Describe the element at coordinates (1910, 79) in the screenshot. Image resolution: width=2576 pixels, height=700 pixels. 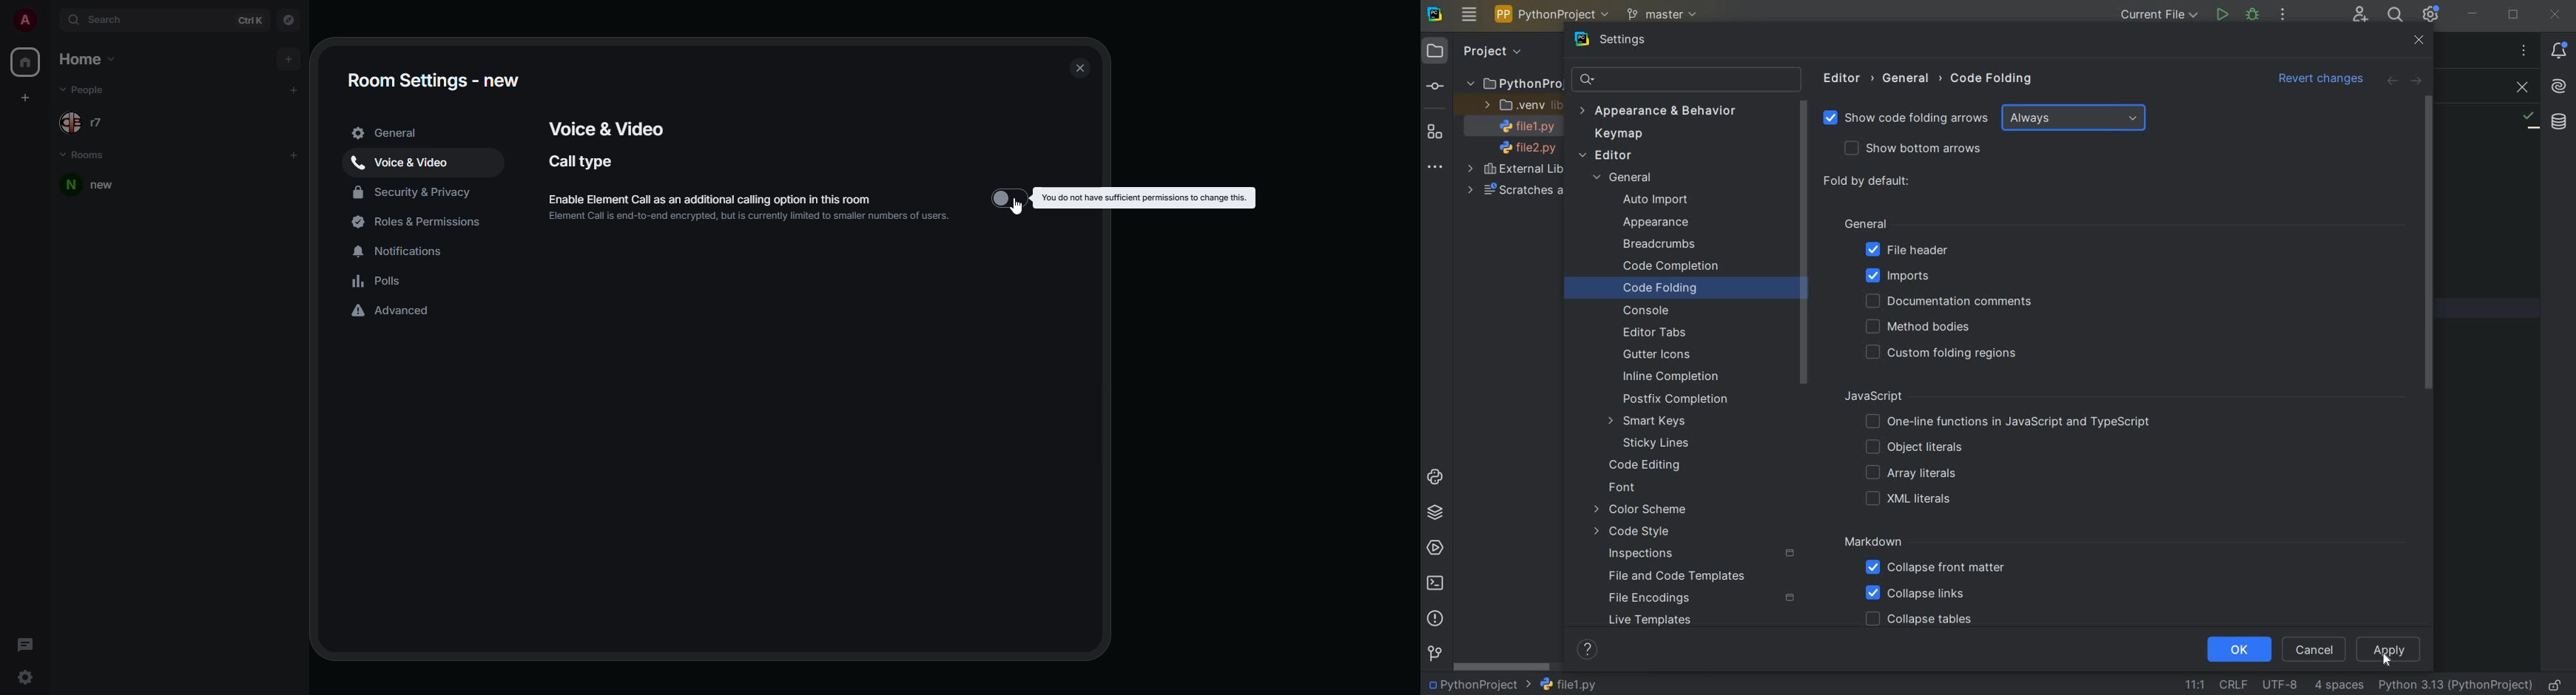
I see `GENERAL` at that location.